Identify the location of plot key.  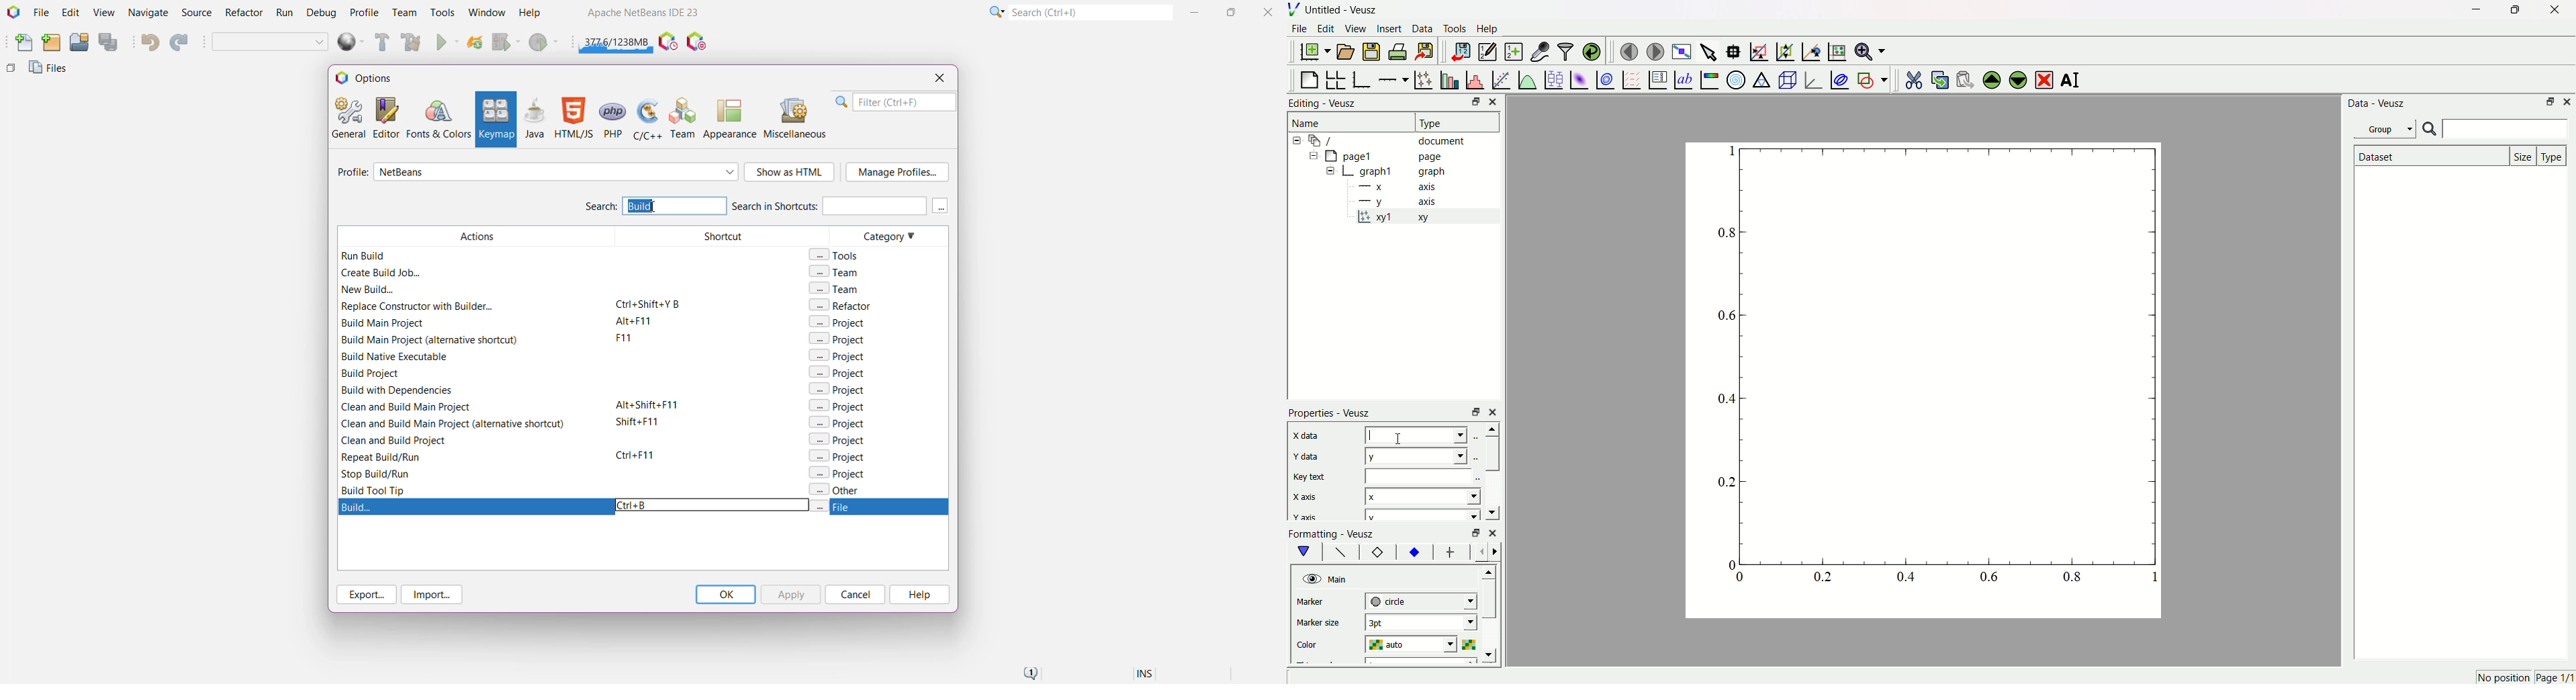
(1657, 78).